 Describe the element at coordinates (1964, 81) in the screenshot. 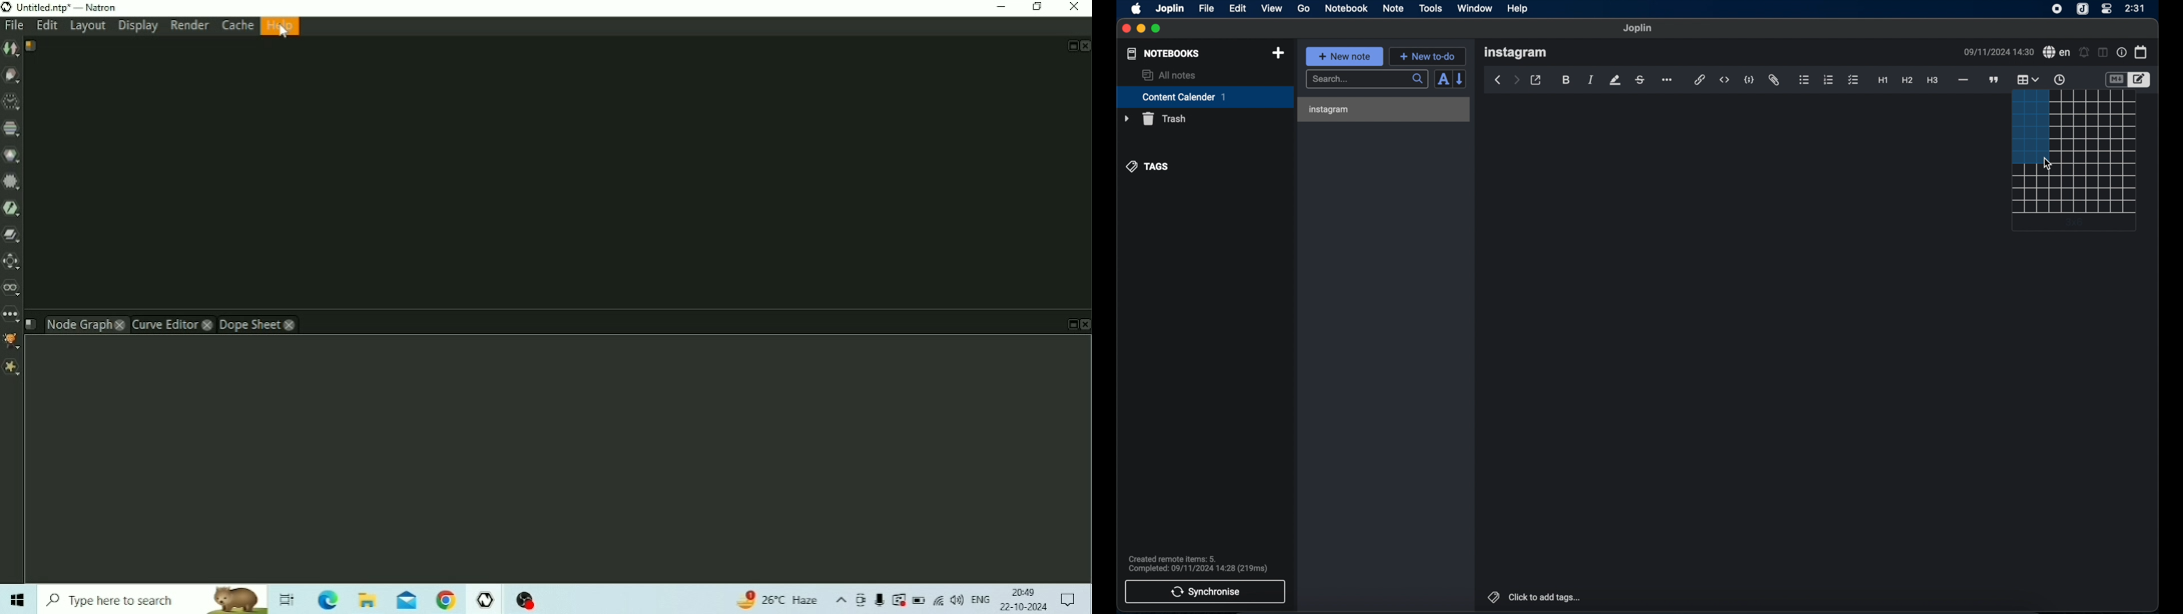

I see `horizontal line` at that location.